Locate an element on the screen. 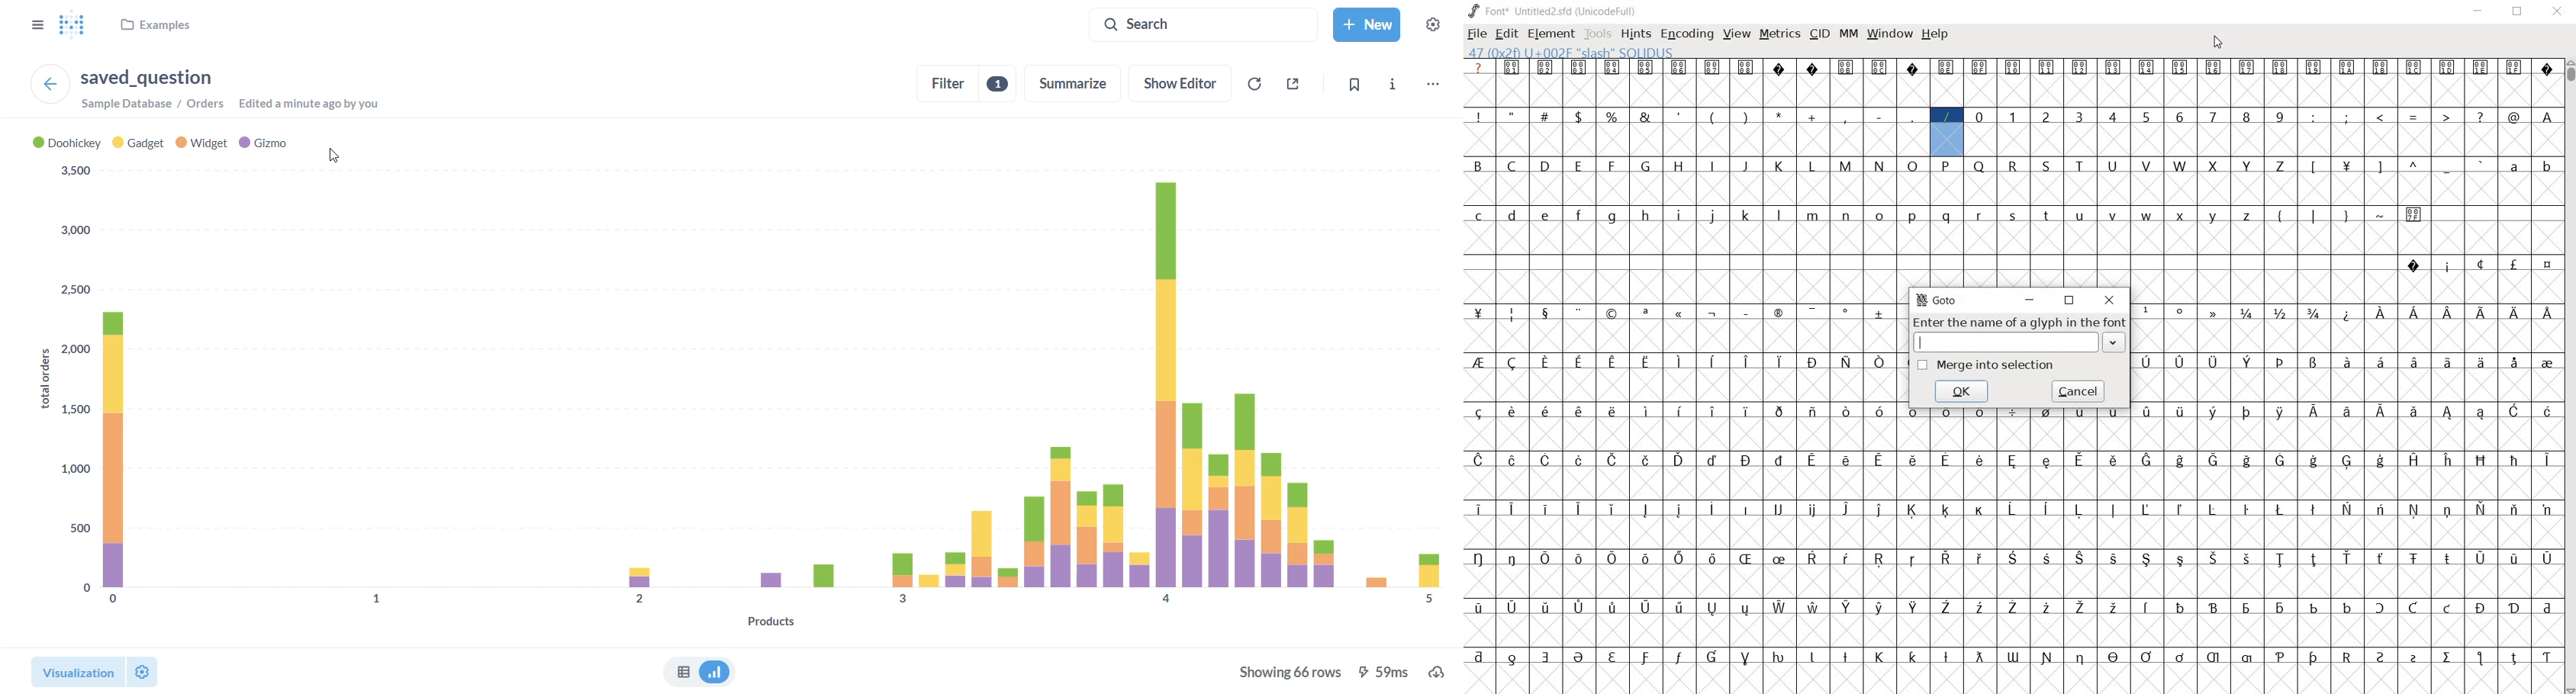  EDIT is located at coordinates (1509, 32).